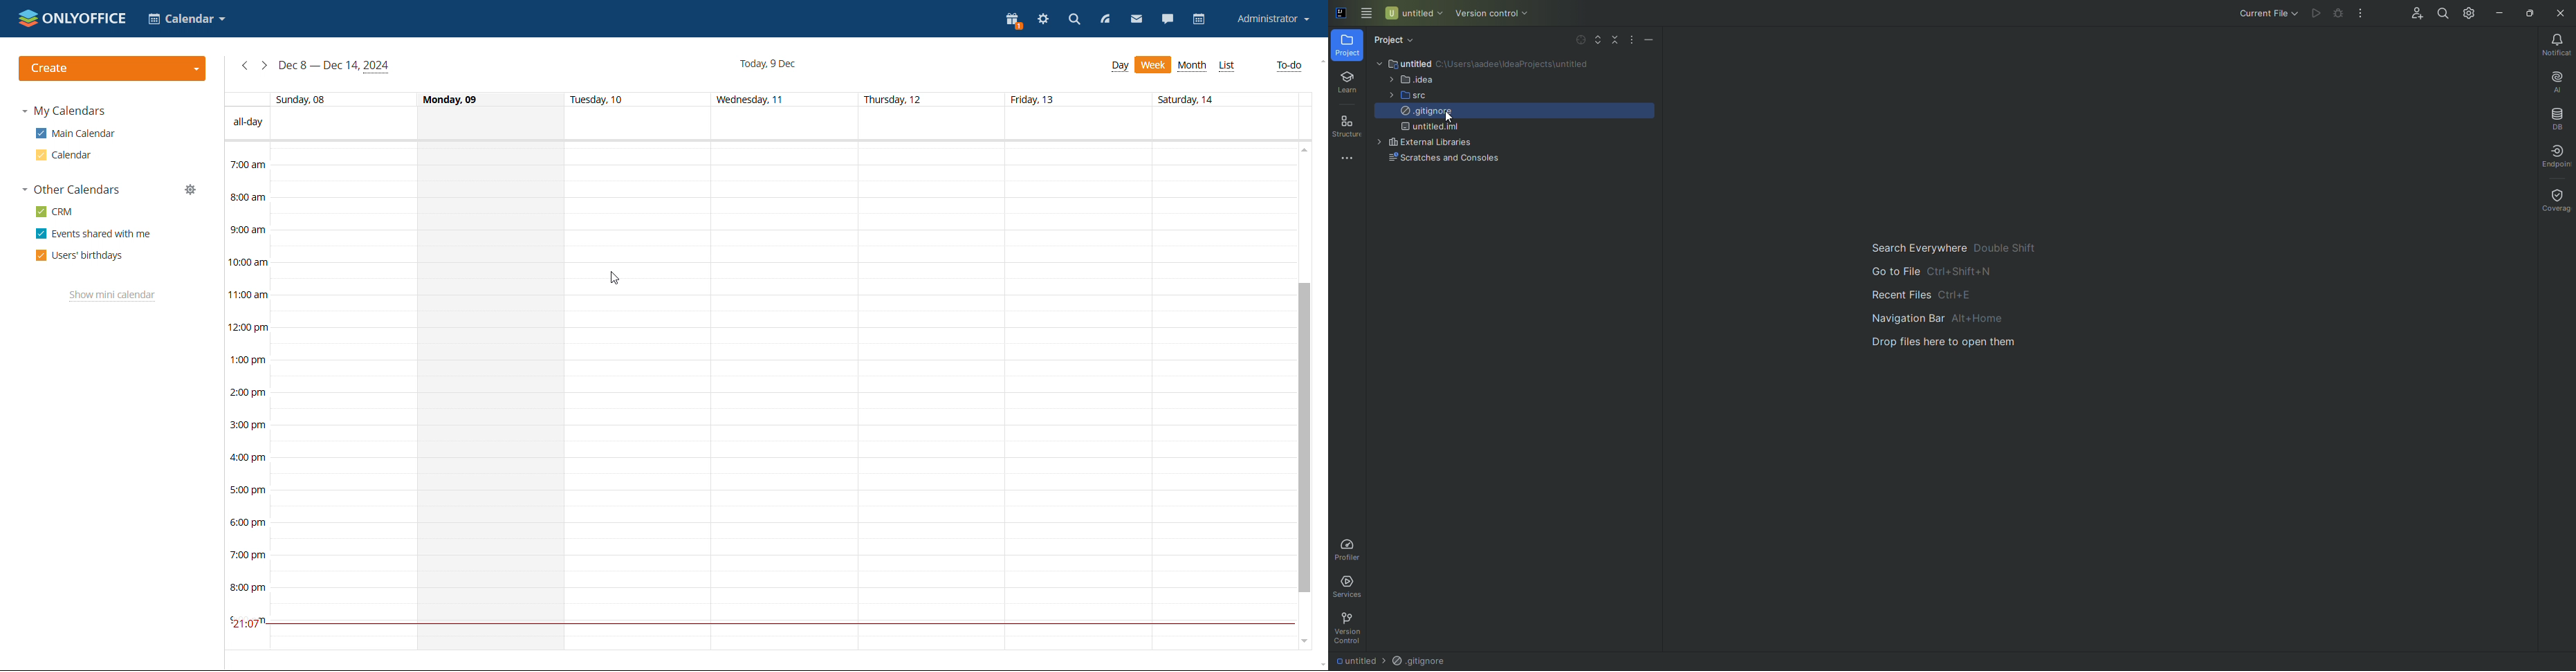  I want to click on Pointer, so click(1452, 120).